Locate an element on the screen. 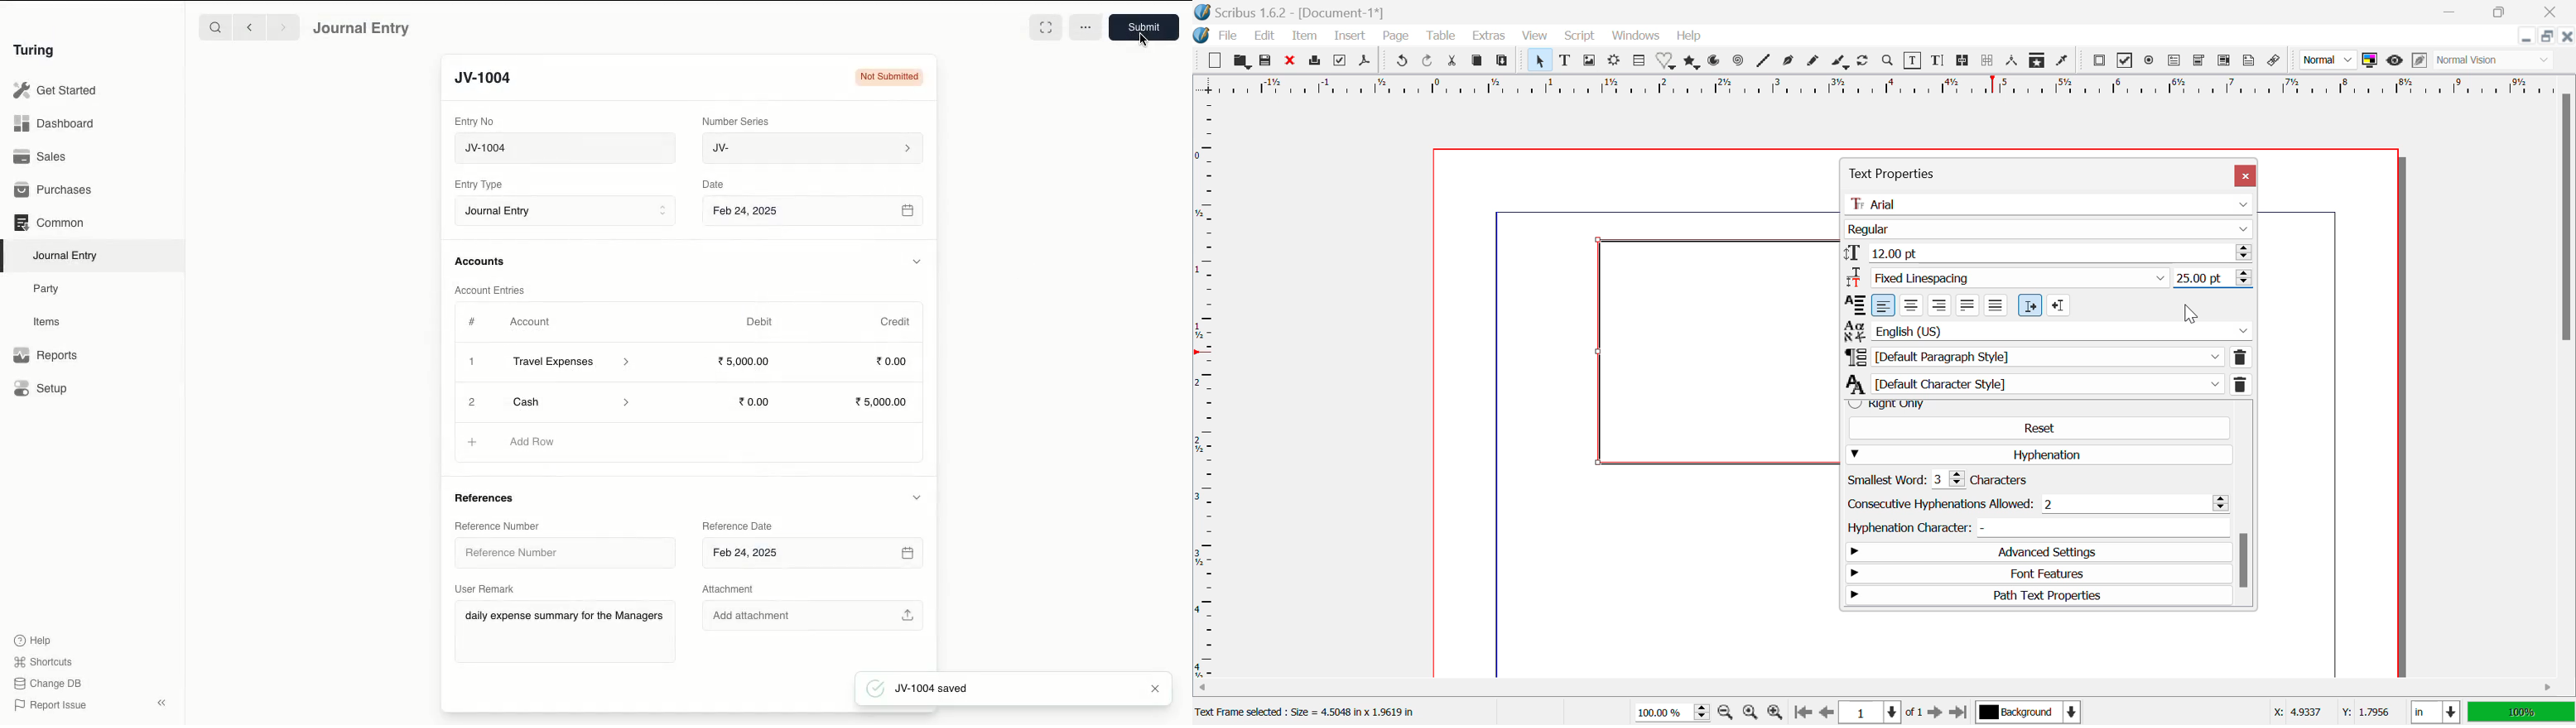 The height and width of the screenshot is (728, 2576). Pdf Combo box is located at coordinates (2200, 62).